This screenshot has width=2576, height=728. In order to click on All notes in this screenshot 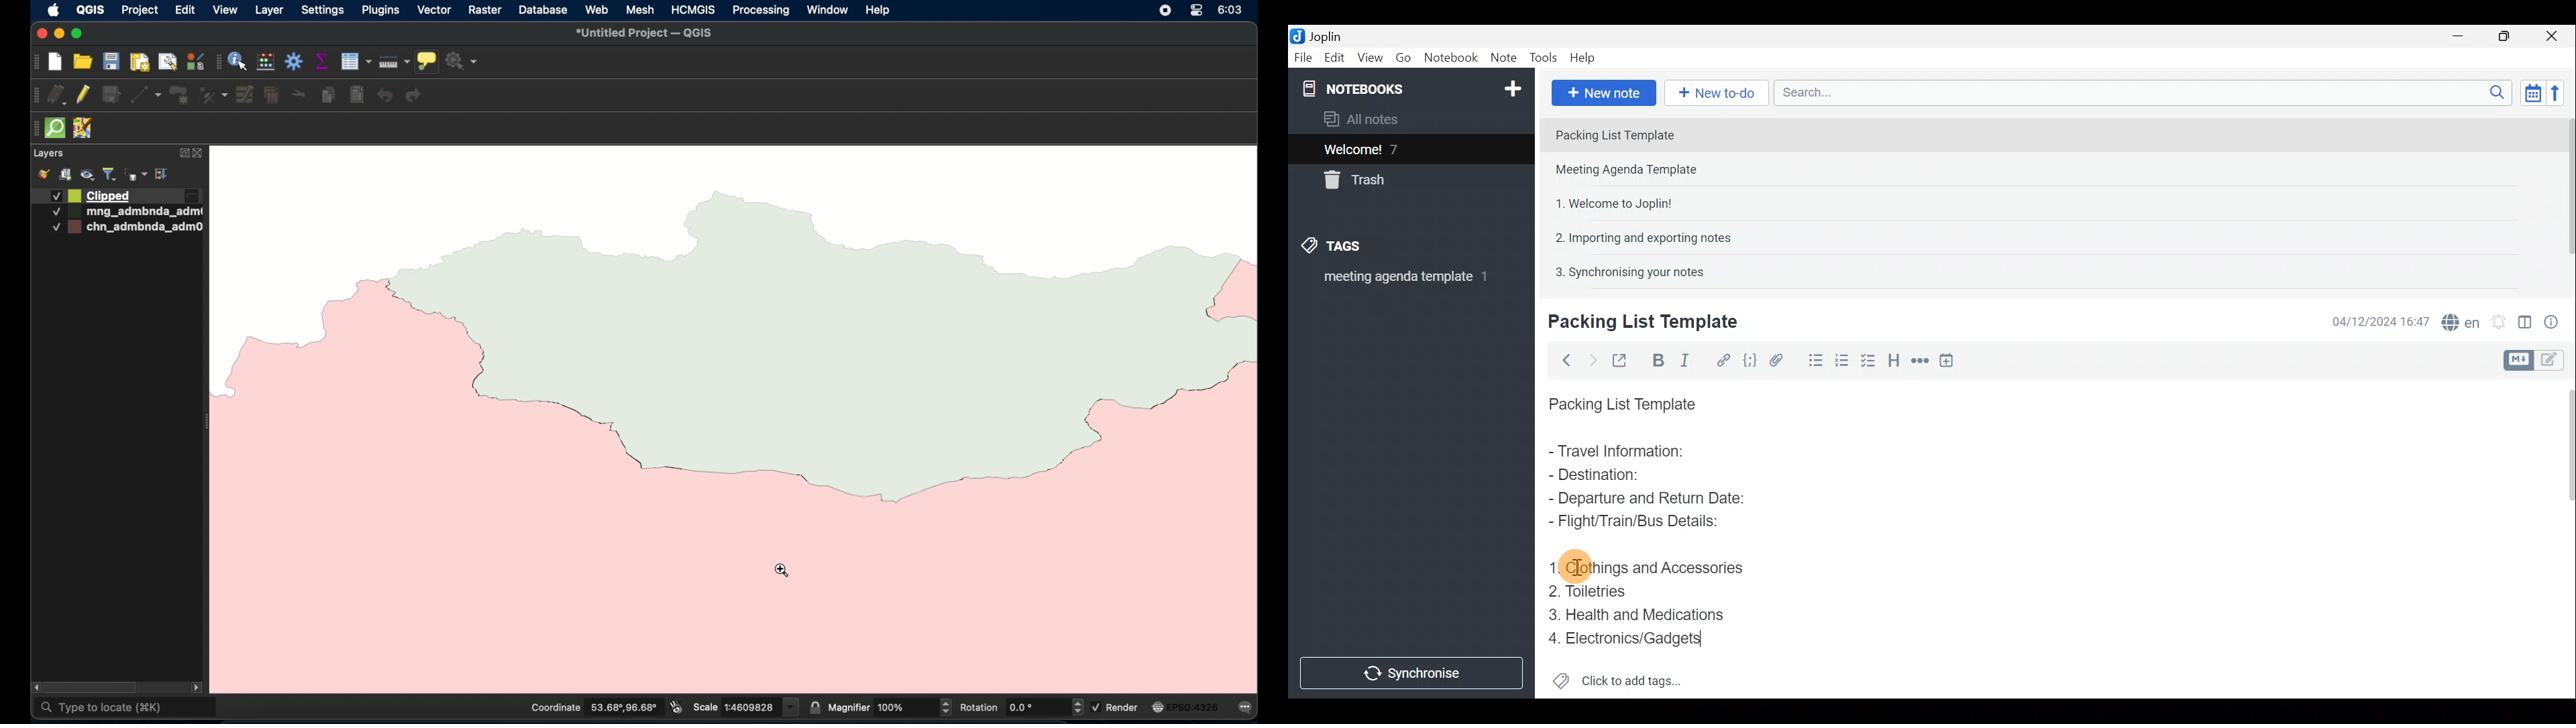, I will do `click(1366, 119)`.